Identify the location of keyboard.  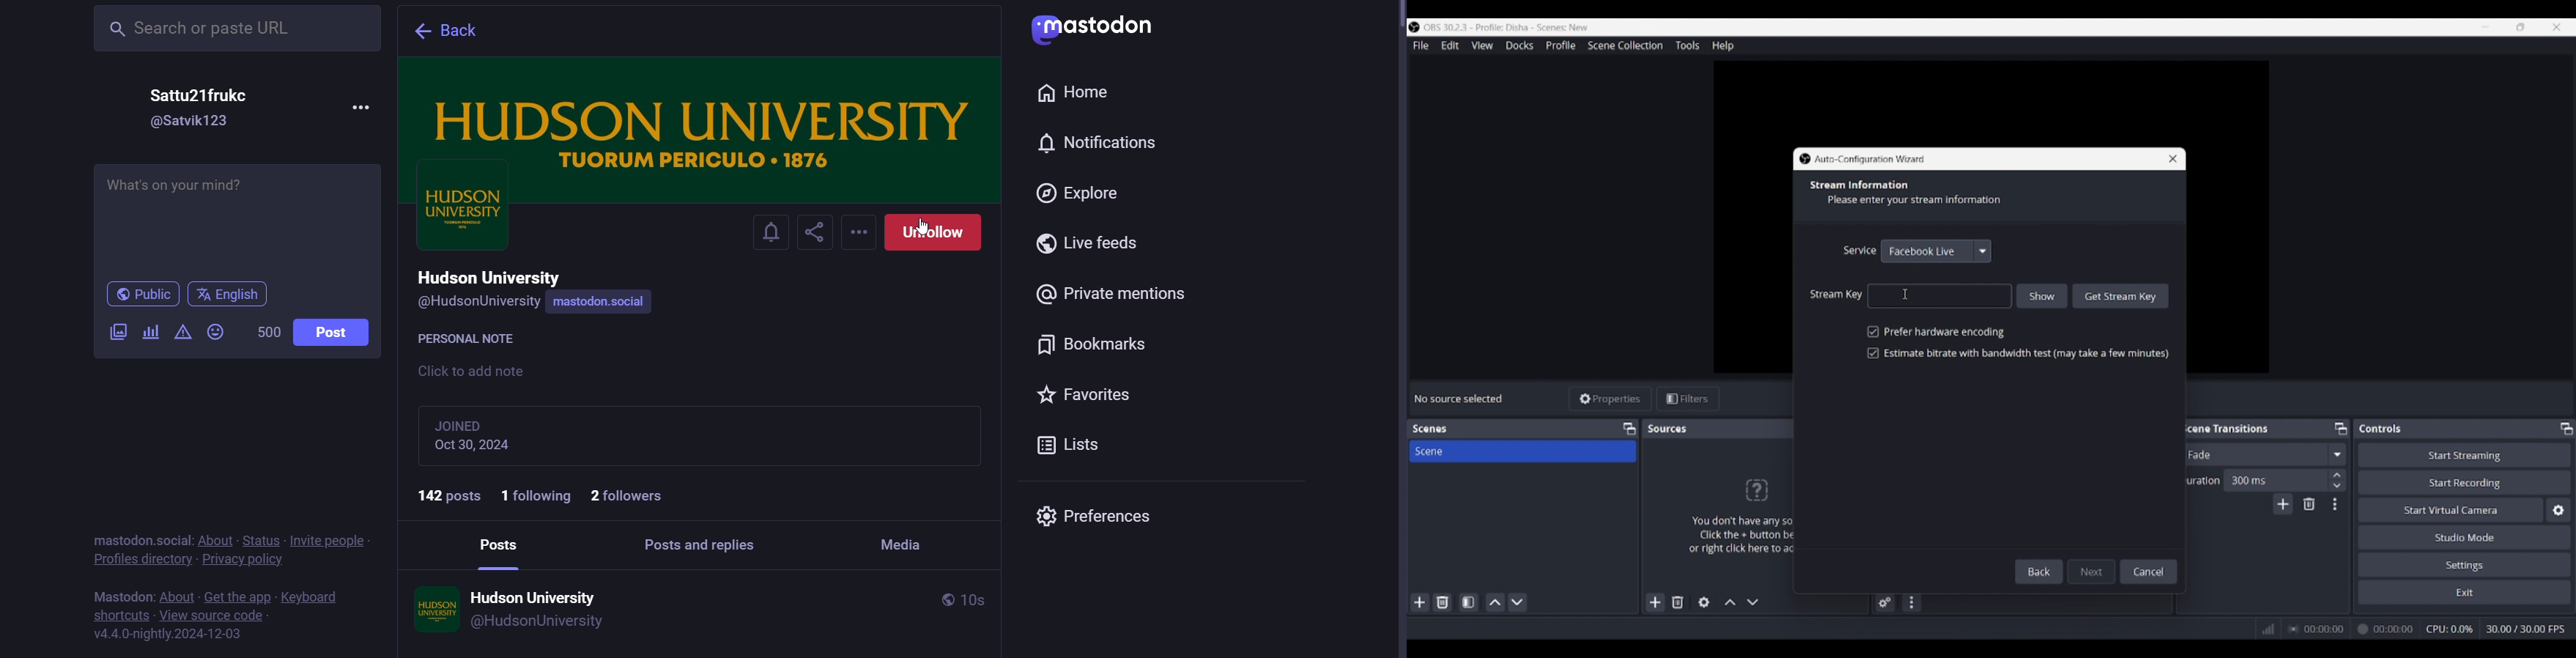
(312, 597).